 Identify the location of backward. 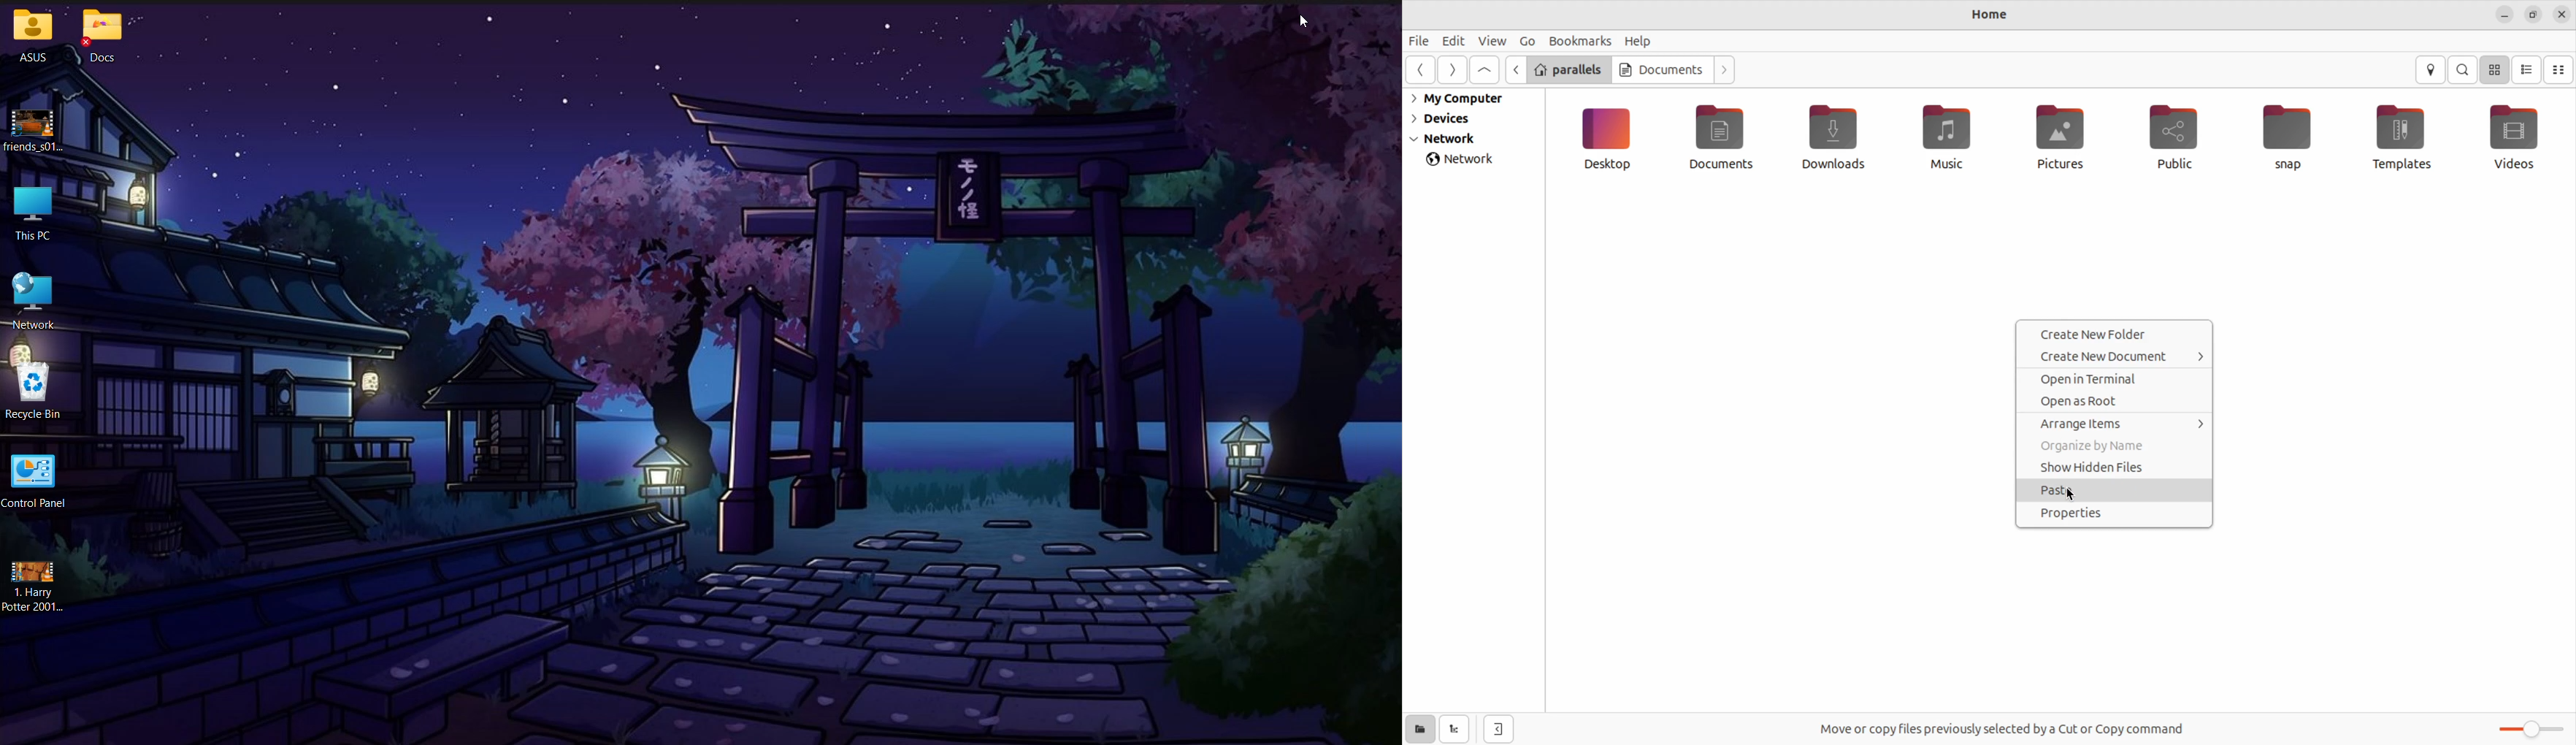
(1515, 69).